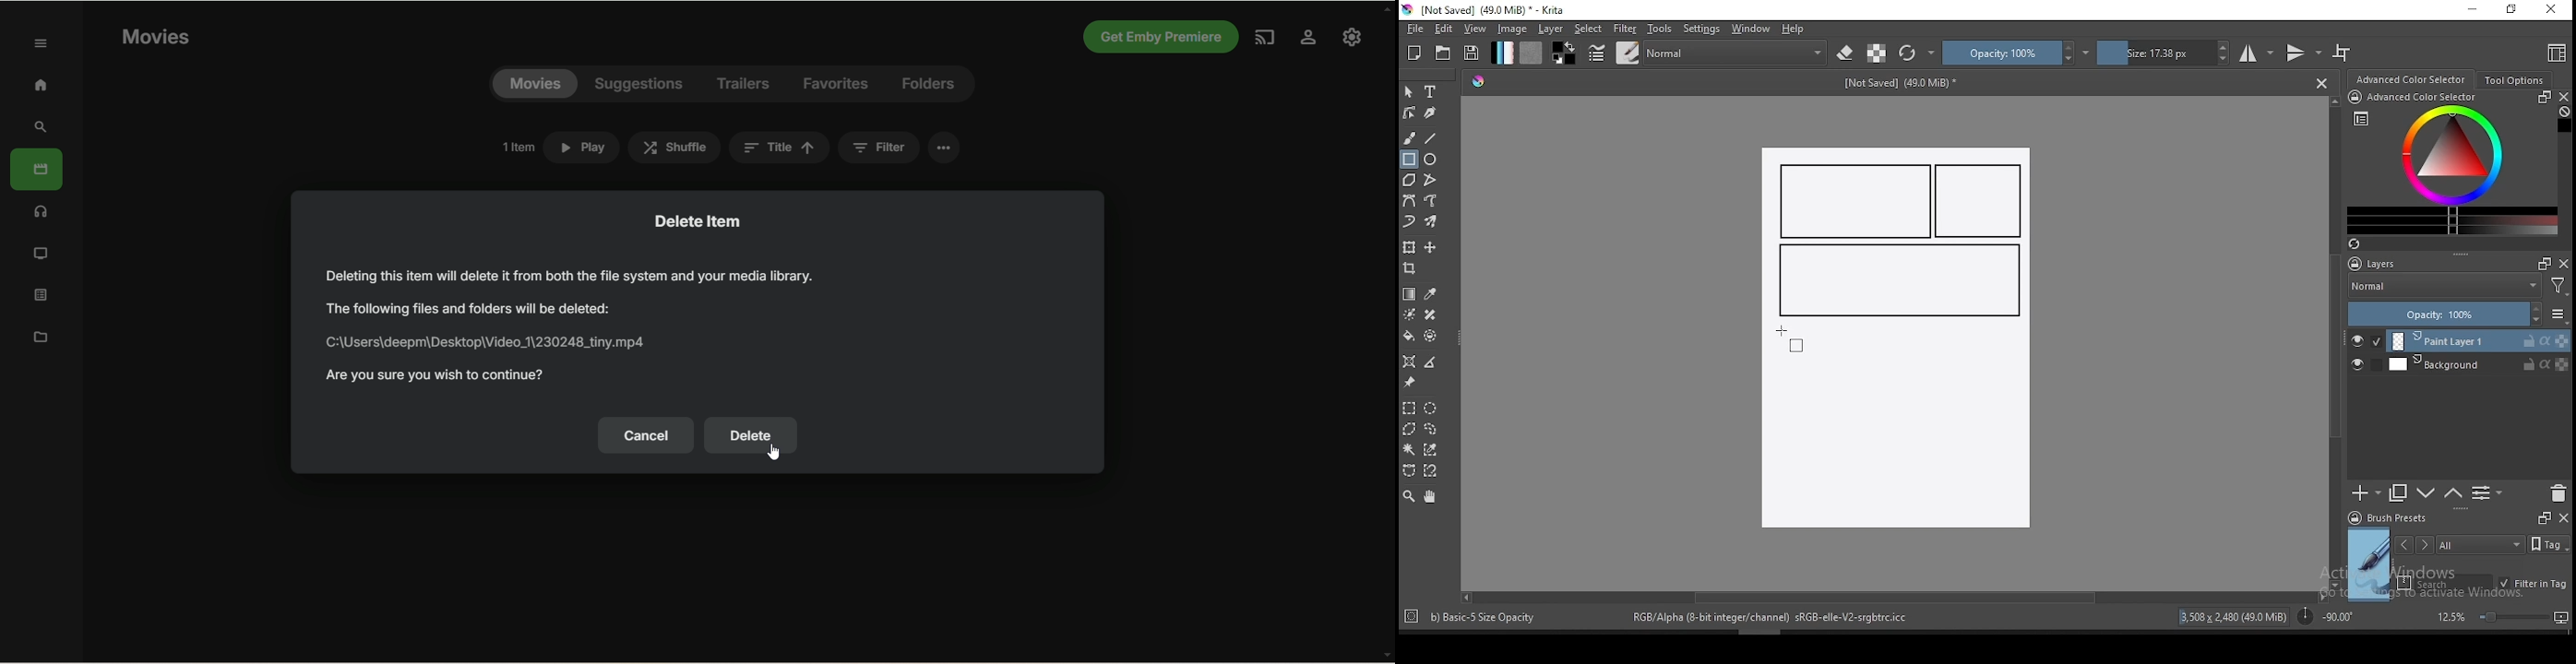 The height and width of the screenshot is (672, 2576). I want to click on assistant tool, so click(1409, 362).